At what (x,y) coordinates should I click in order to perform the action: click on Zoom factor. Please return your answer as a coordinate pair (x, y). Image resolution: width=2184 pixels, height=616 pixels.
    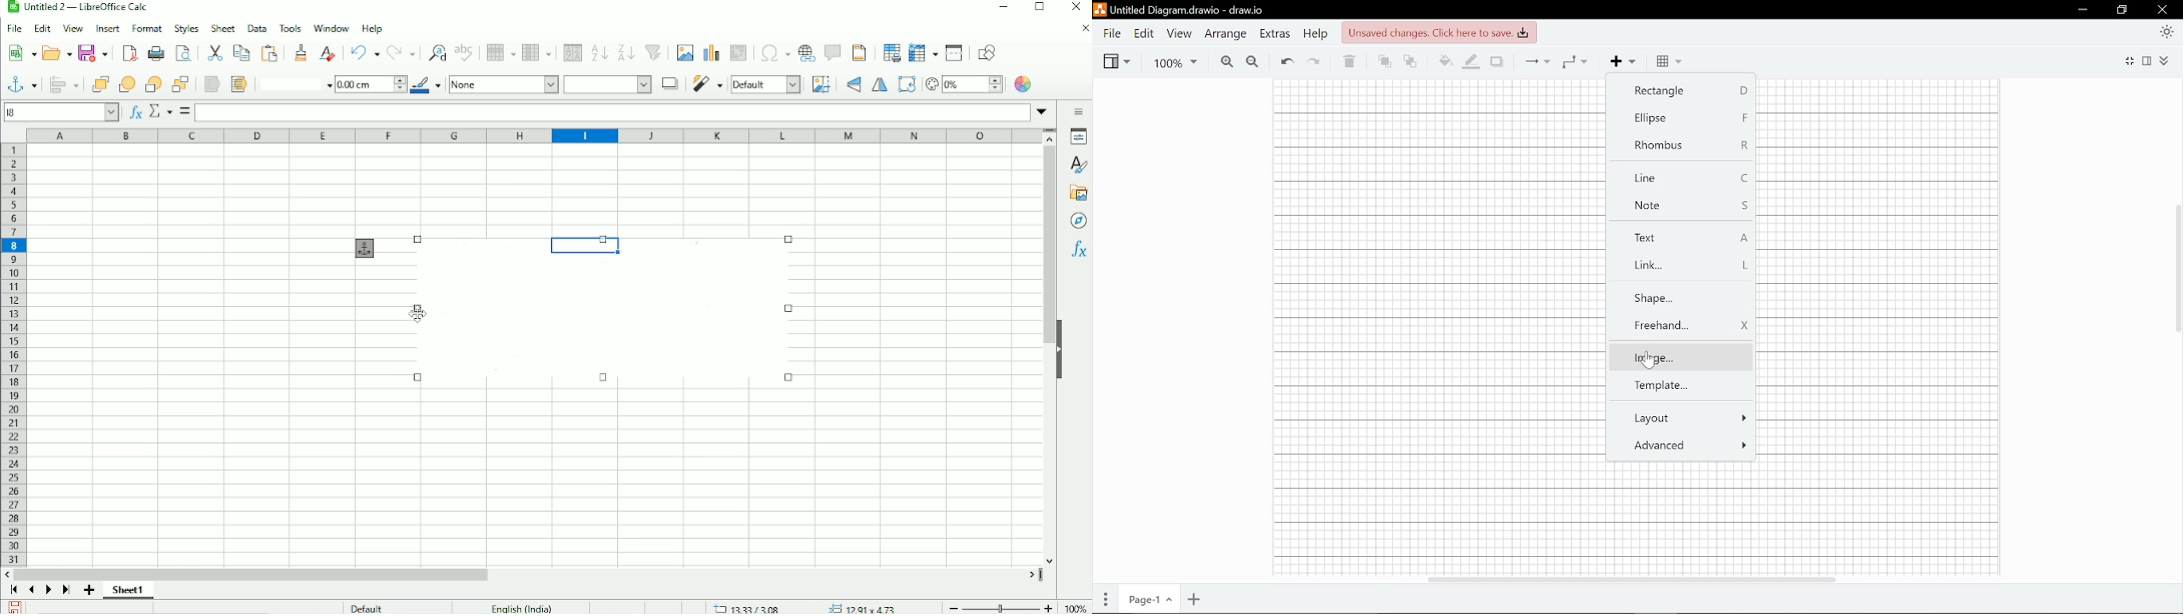
    Looking at the image, I should click on (1073, 606).